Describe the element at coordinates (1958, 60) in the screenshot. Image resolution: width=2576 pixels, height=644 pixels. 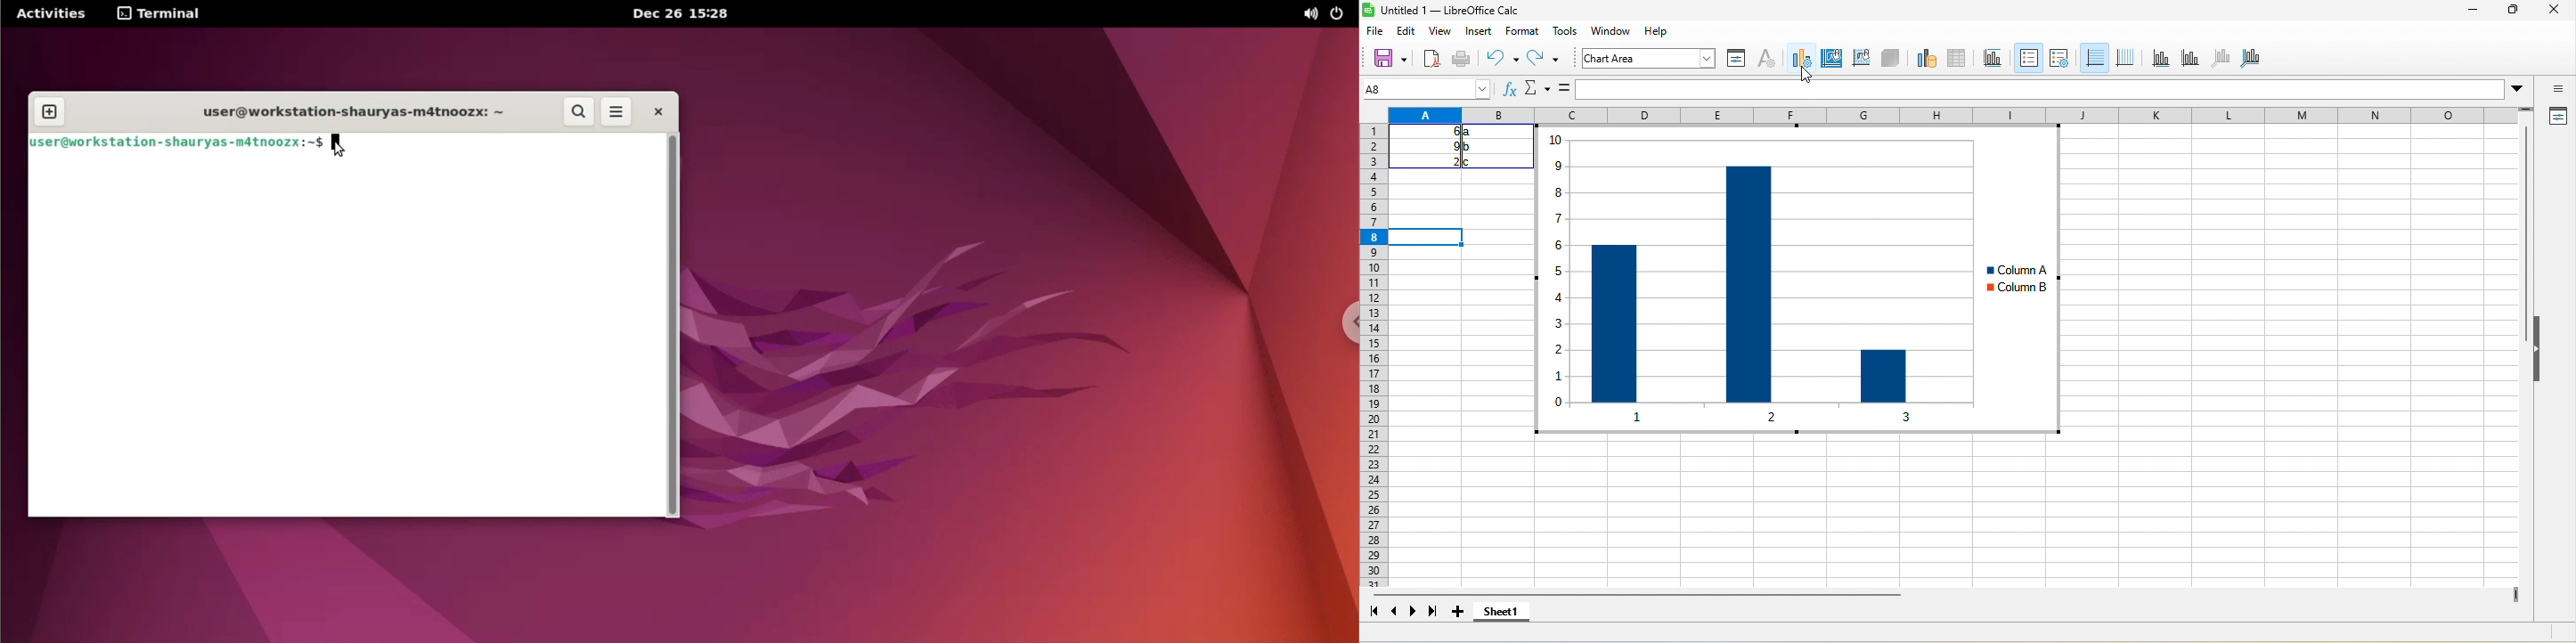
I see `data table` at that location.